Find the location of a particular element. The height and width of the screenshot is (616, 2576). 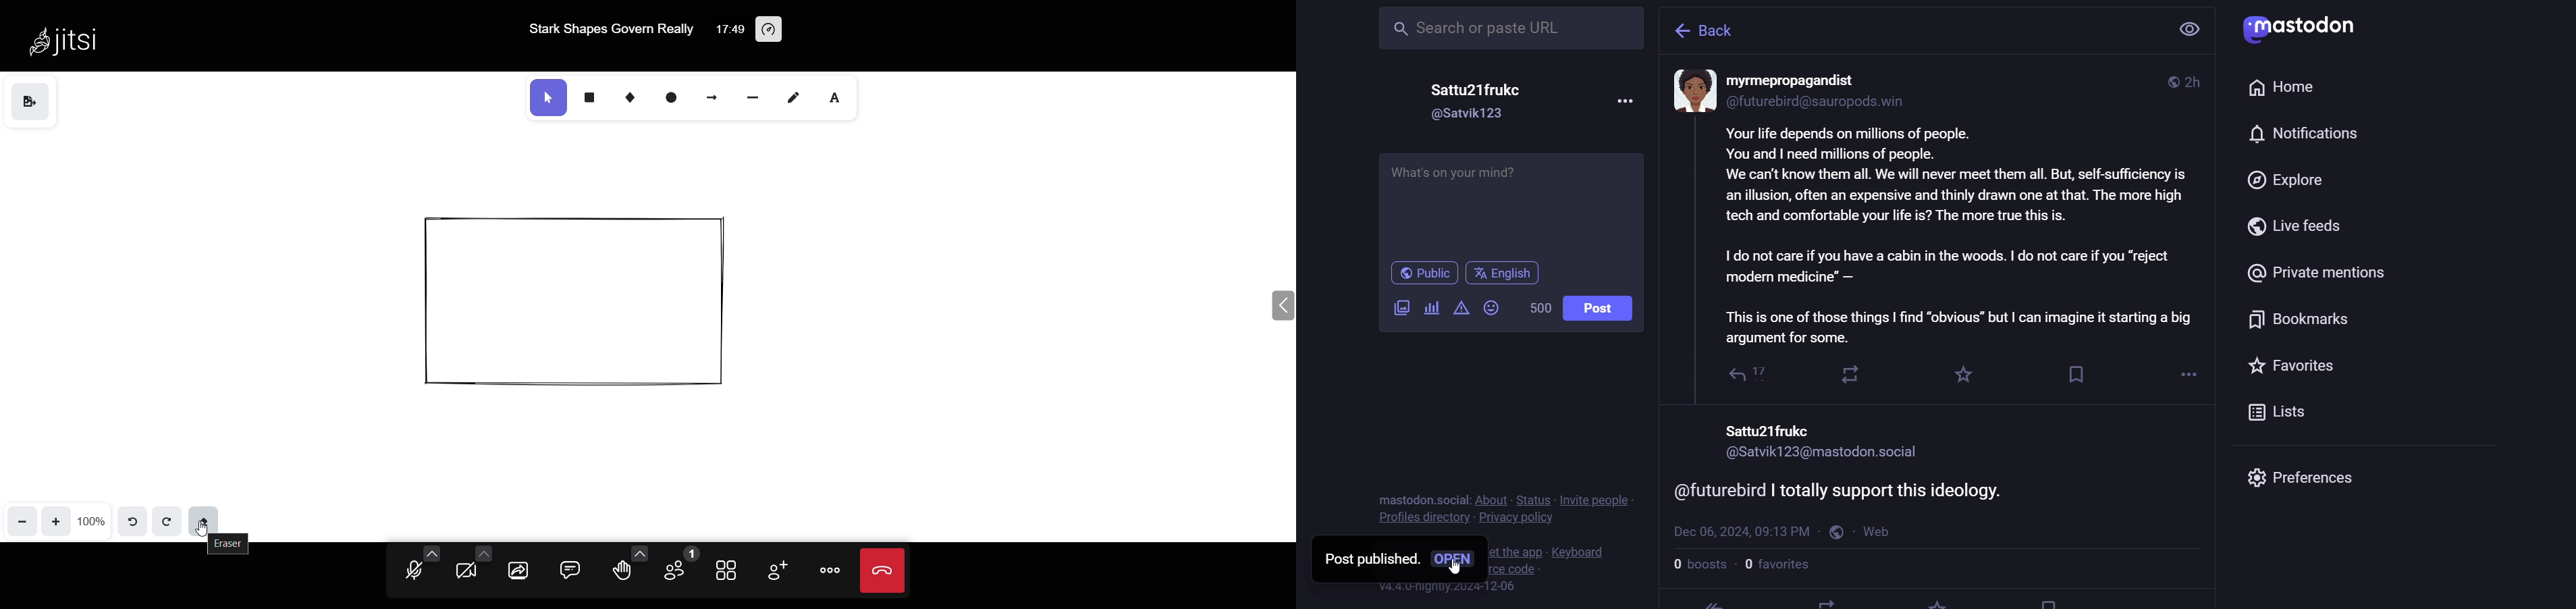

id is located at coordinates (1825, 452).